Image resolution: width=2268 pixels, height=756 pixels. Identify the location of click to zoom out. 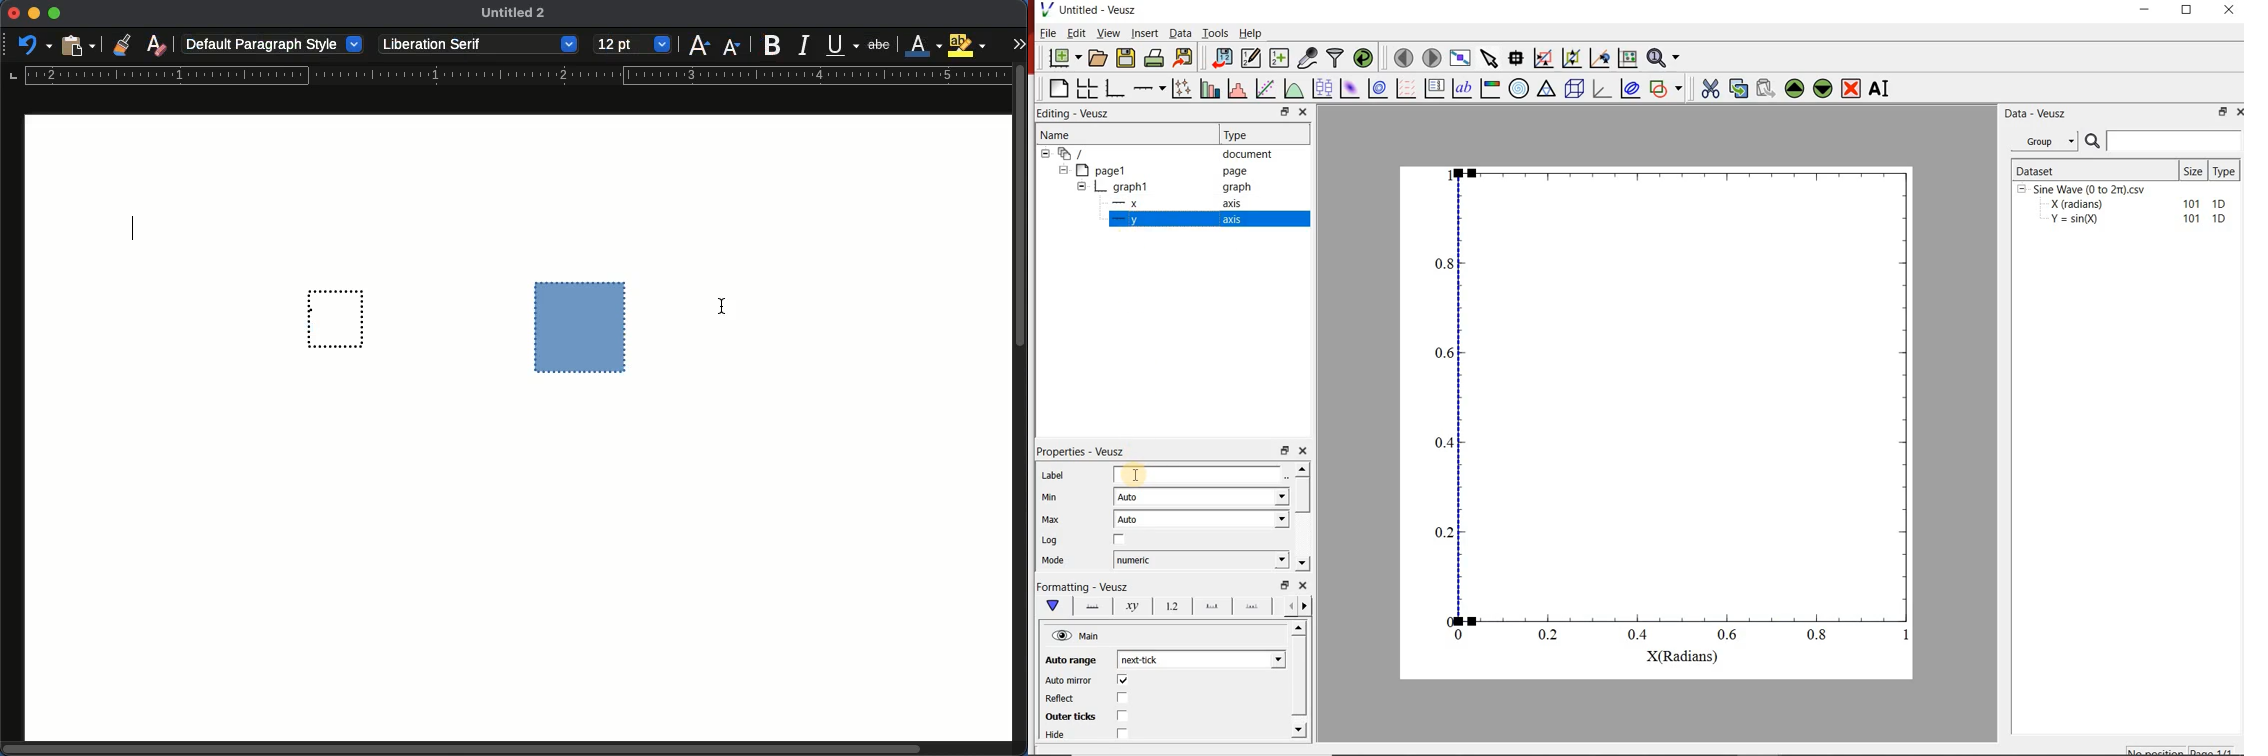
(1574, 56).